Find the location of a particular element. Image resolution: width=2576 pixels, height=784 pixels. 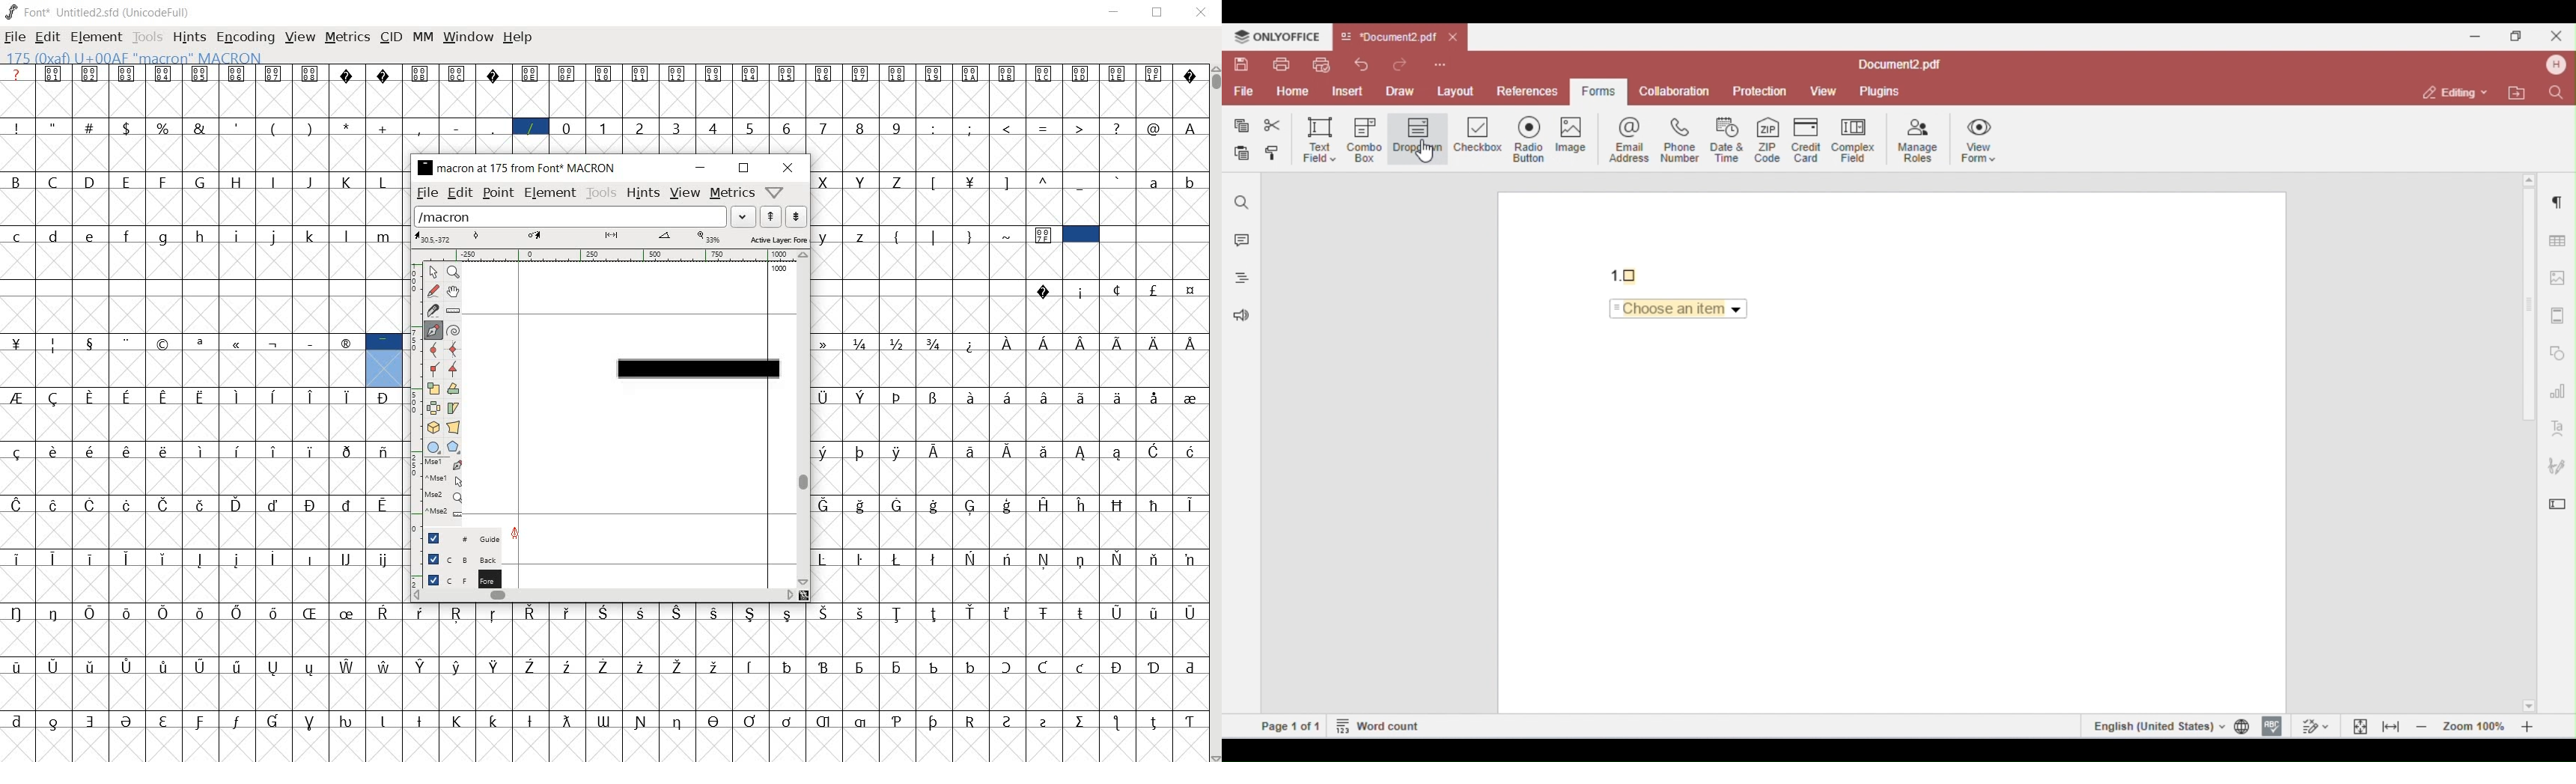

Symbol is located at coordinates (495, 613).